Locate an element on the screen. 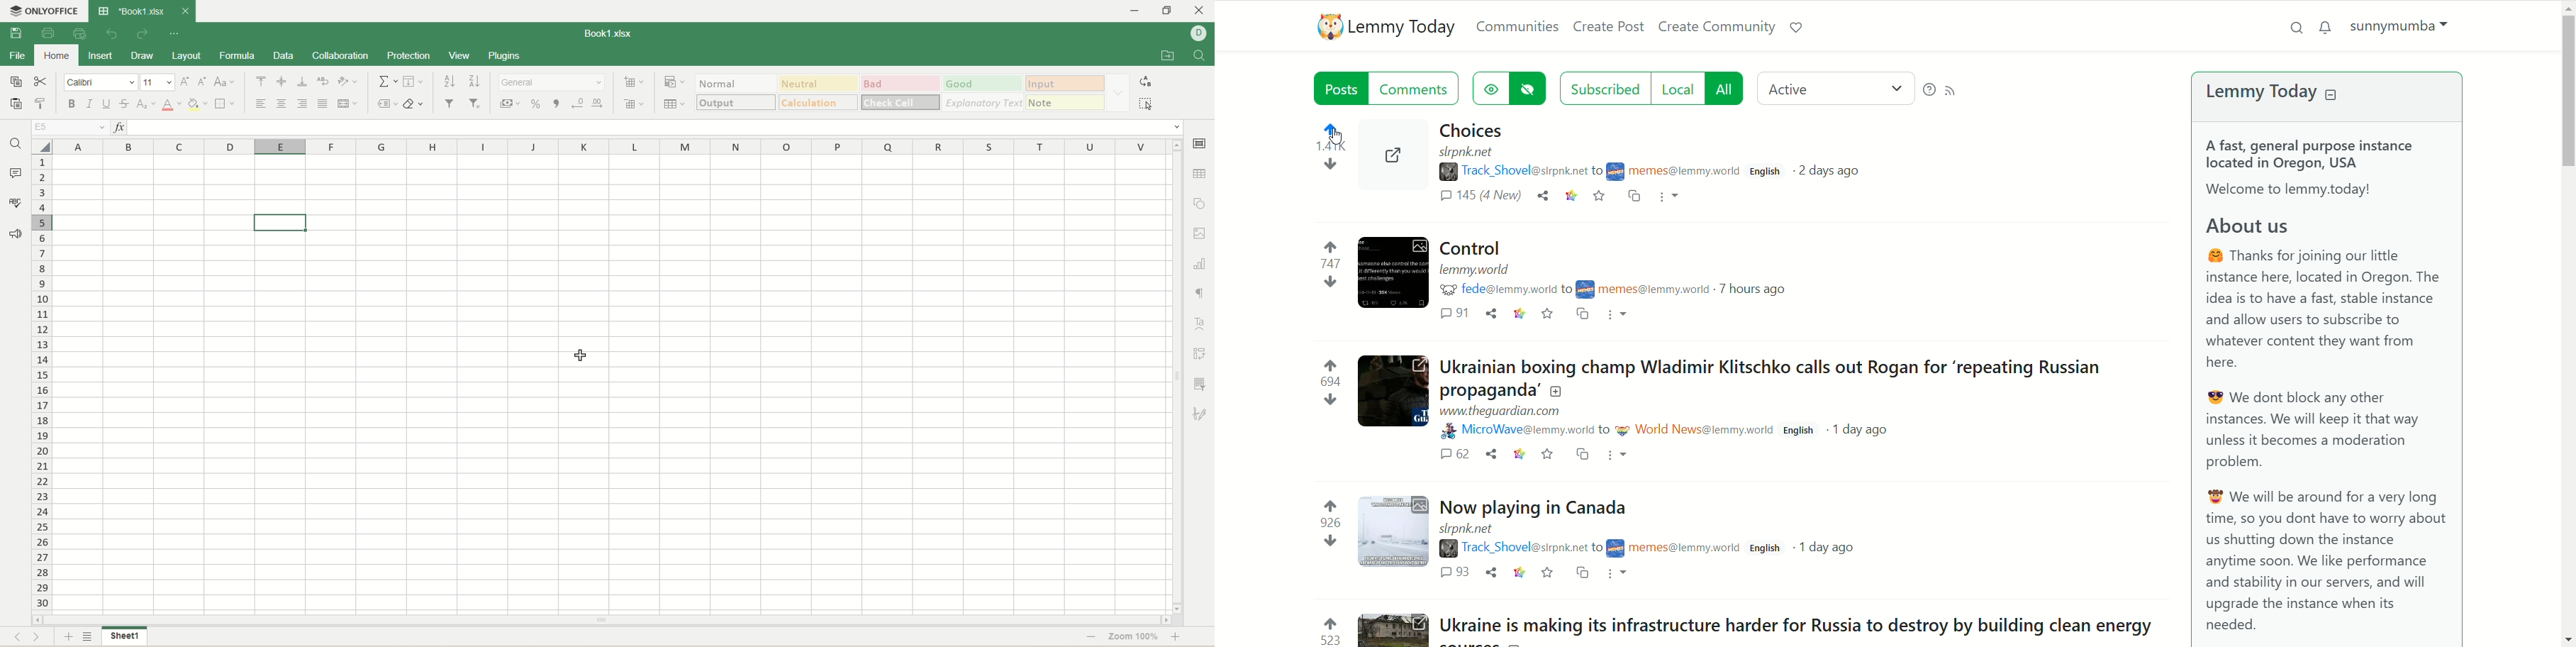 This screenshot has width=2576, height=672. create post is located at coordinates (1609, 27).